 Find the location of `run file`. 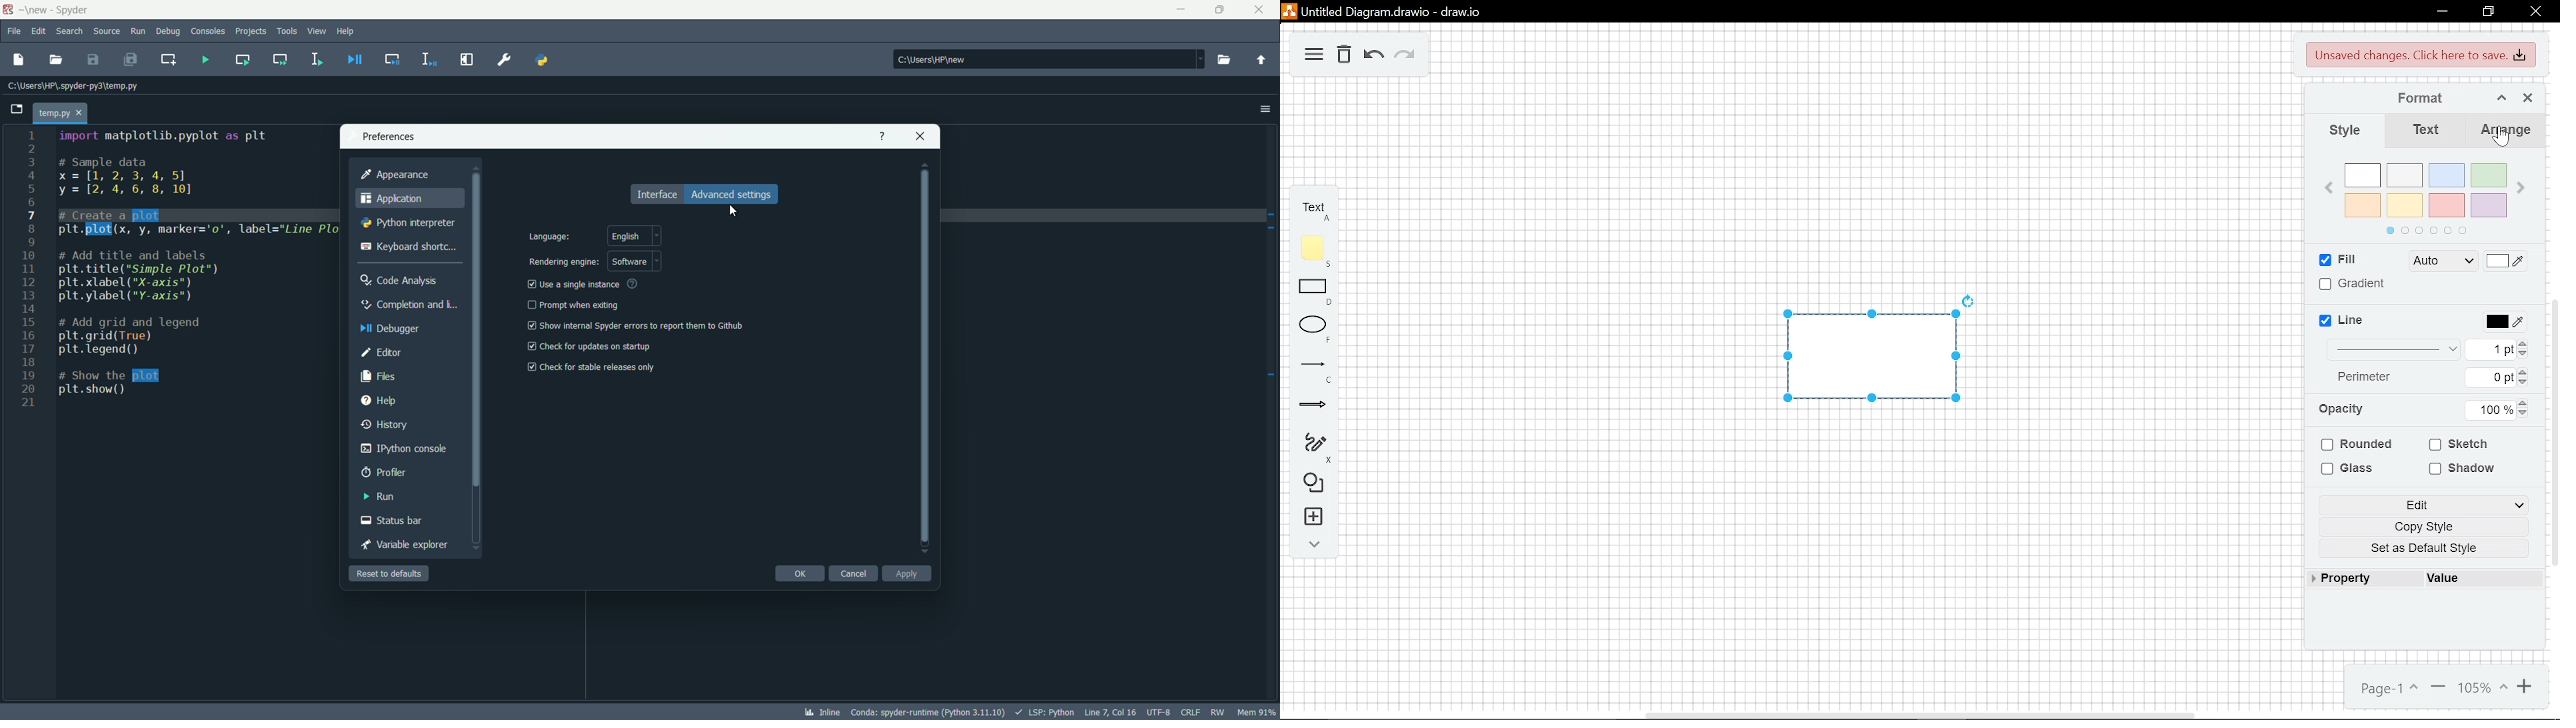

run file is located at coordinates (205, 61).